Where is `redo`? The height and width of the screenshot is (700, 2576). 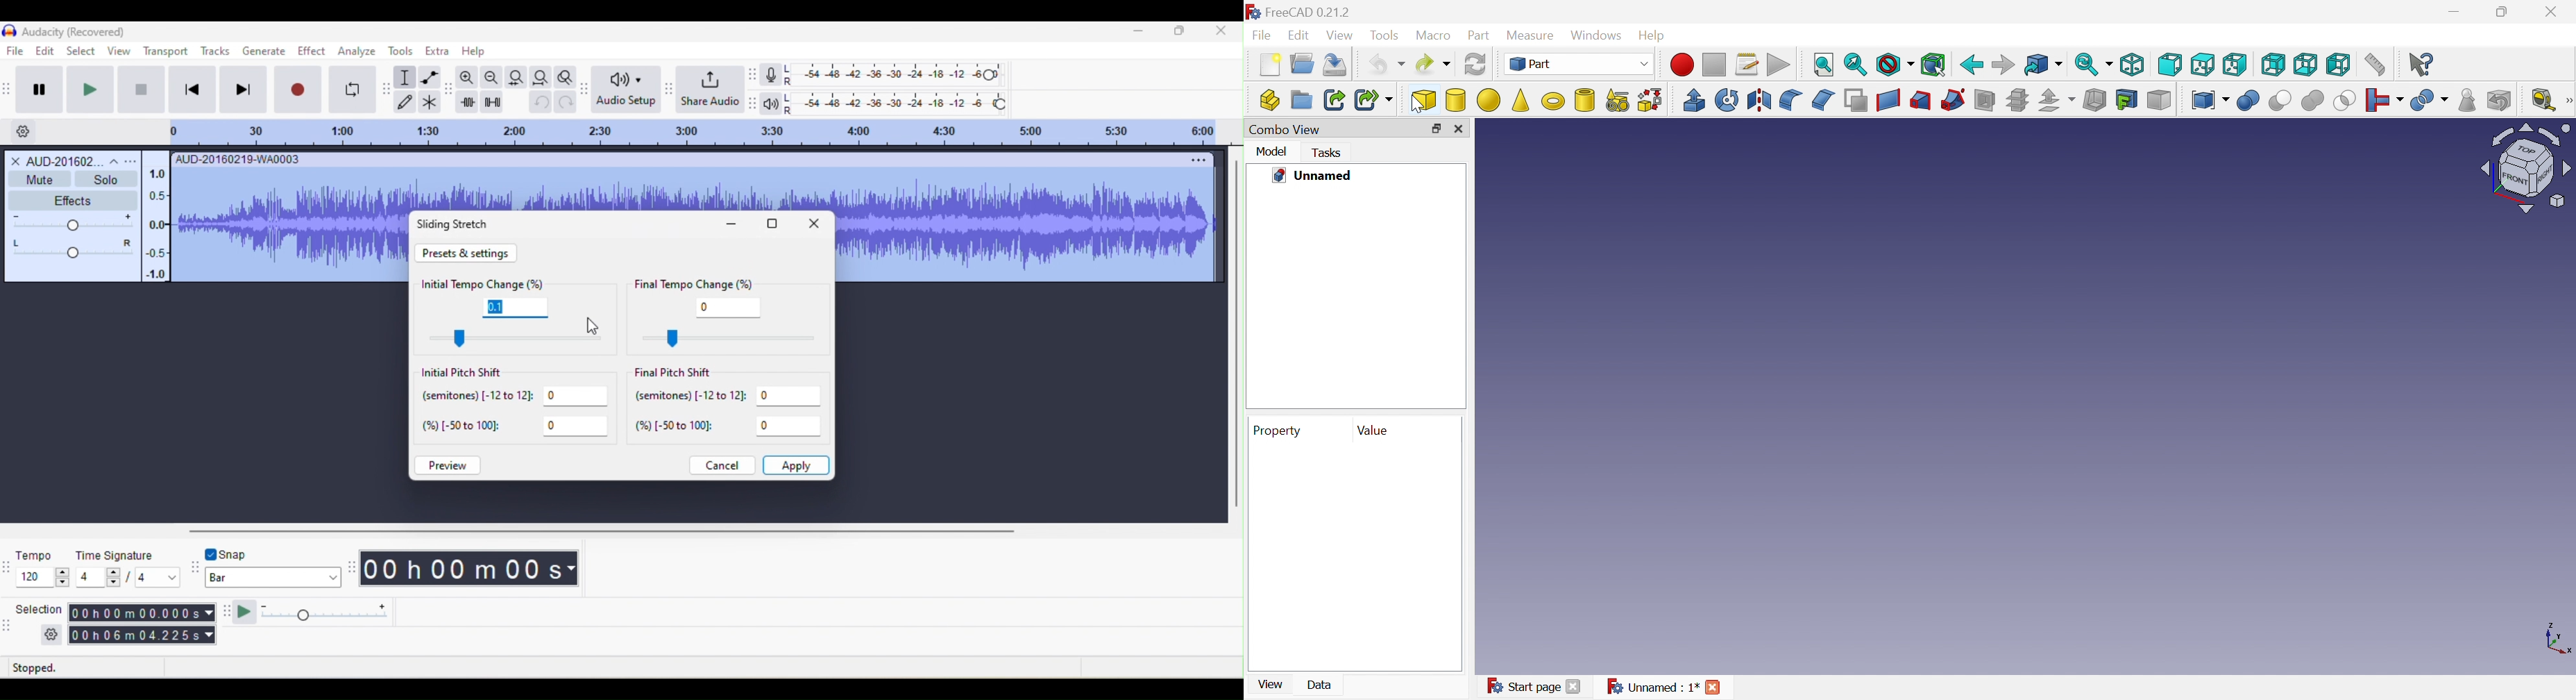 redo is located at coordinates (566, 105).